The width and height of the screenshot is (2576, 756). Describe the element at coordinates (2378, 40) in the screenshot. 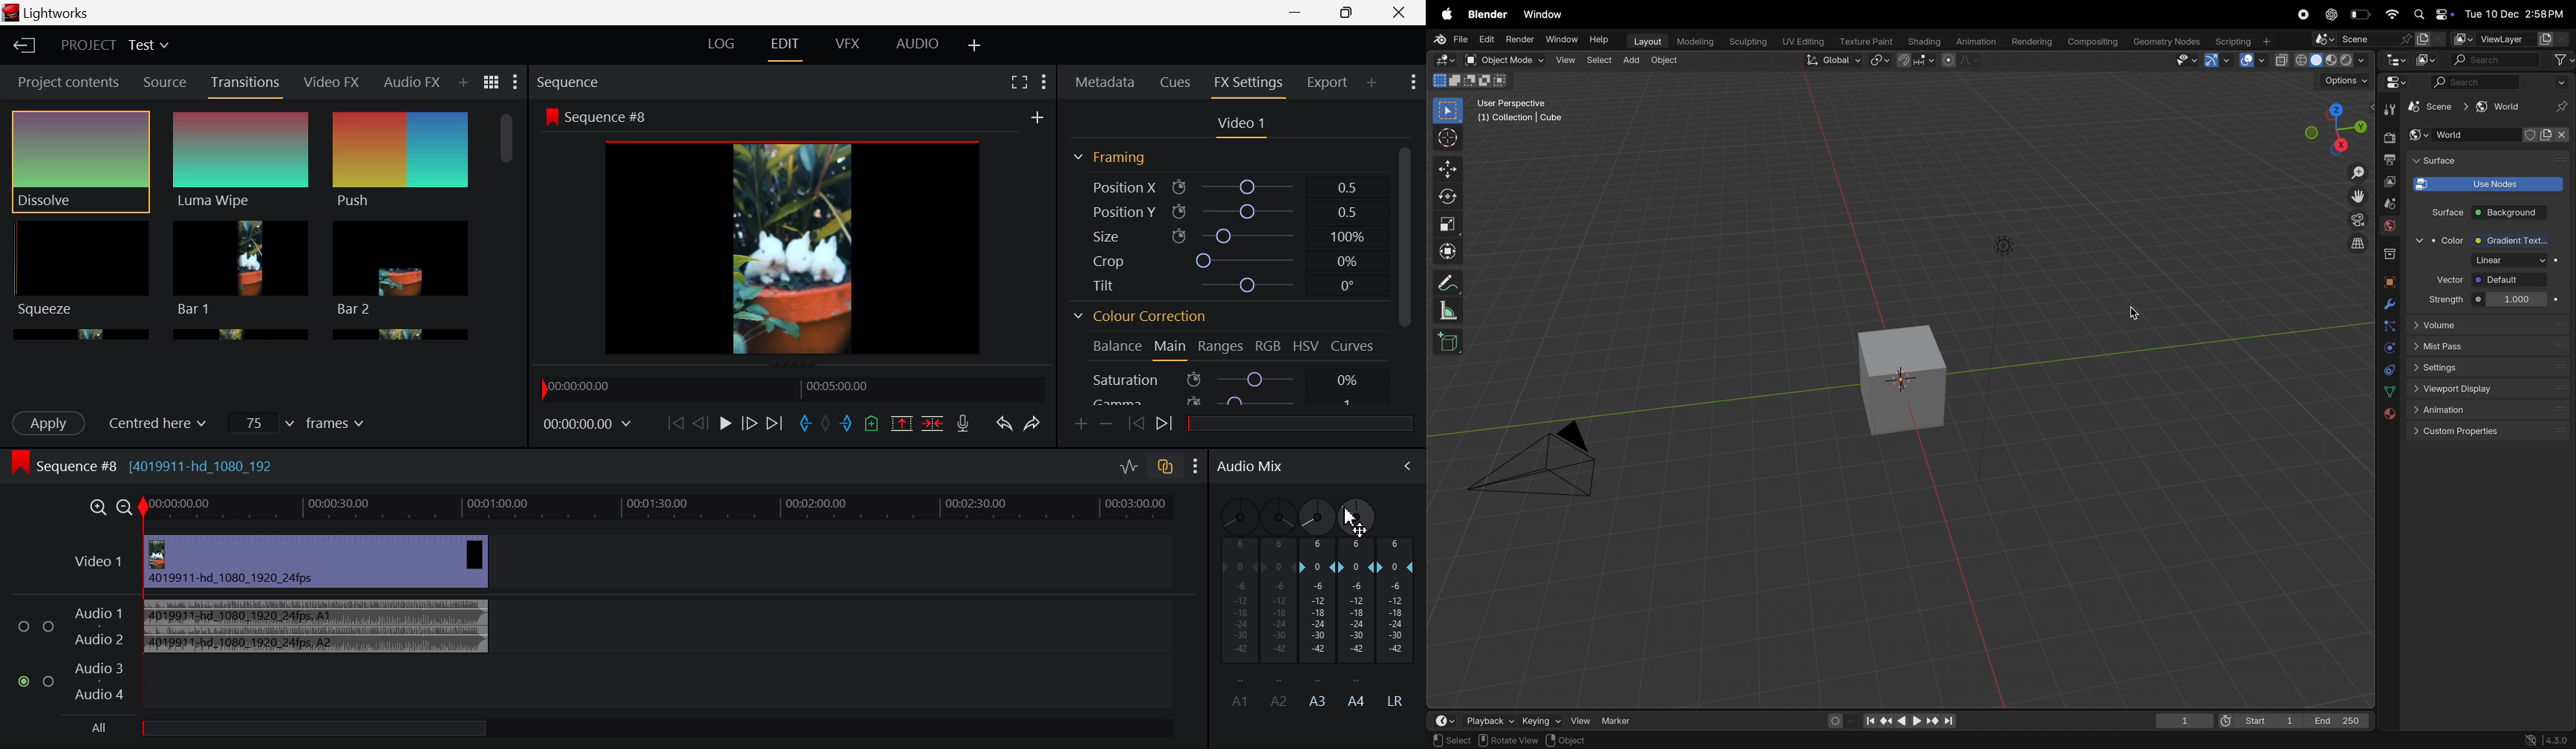

I see `scene` at that location.